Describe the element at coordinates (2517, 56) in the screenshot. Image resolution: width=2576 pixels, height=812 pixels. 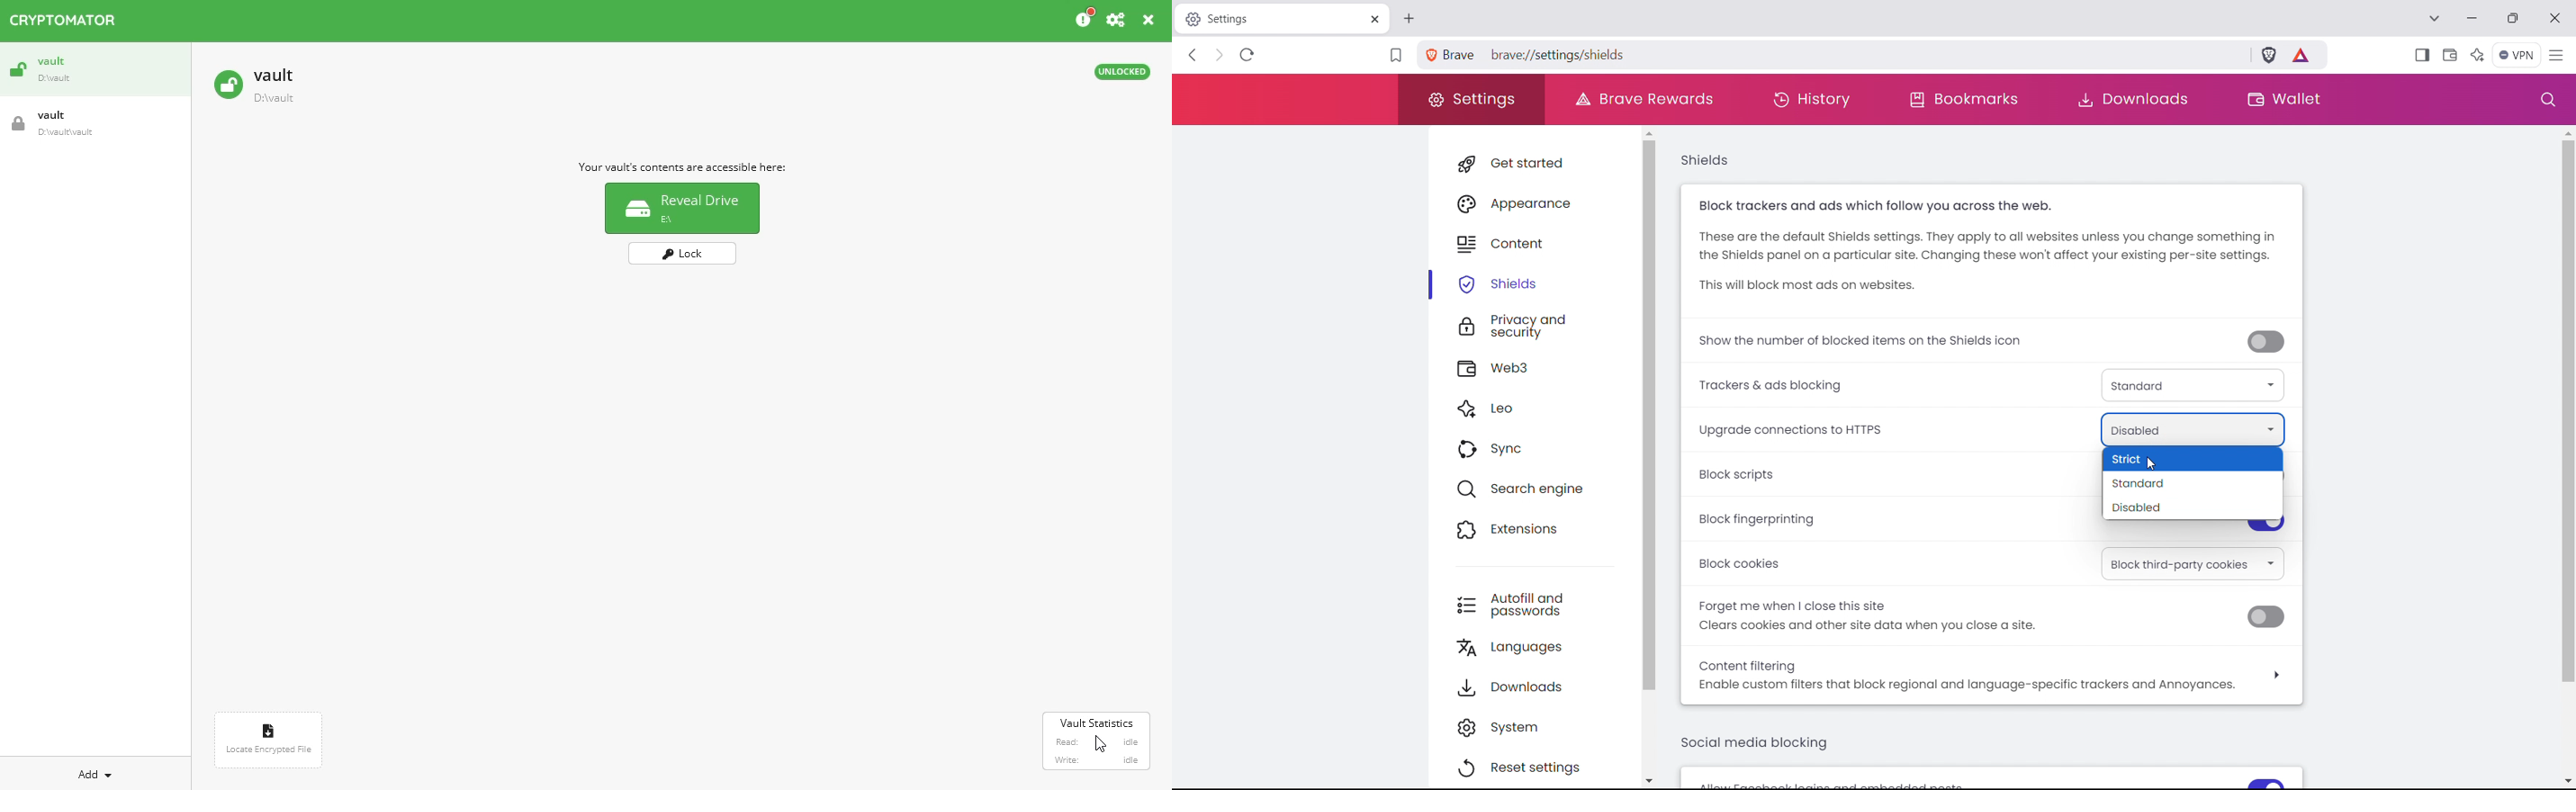
I see `vpn` at that location.